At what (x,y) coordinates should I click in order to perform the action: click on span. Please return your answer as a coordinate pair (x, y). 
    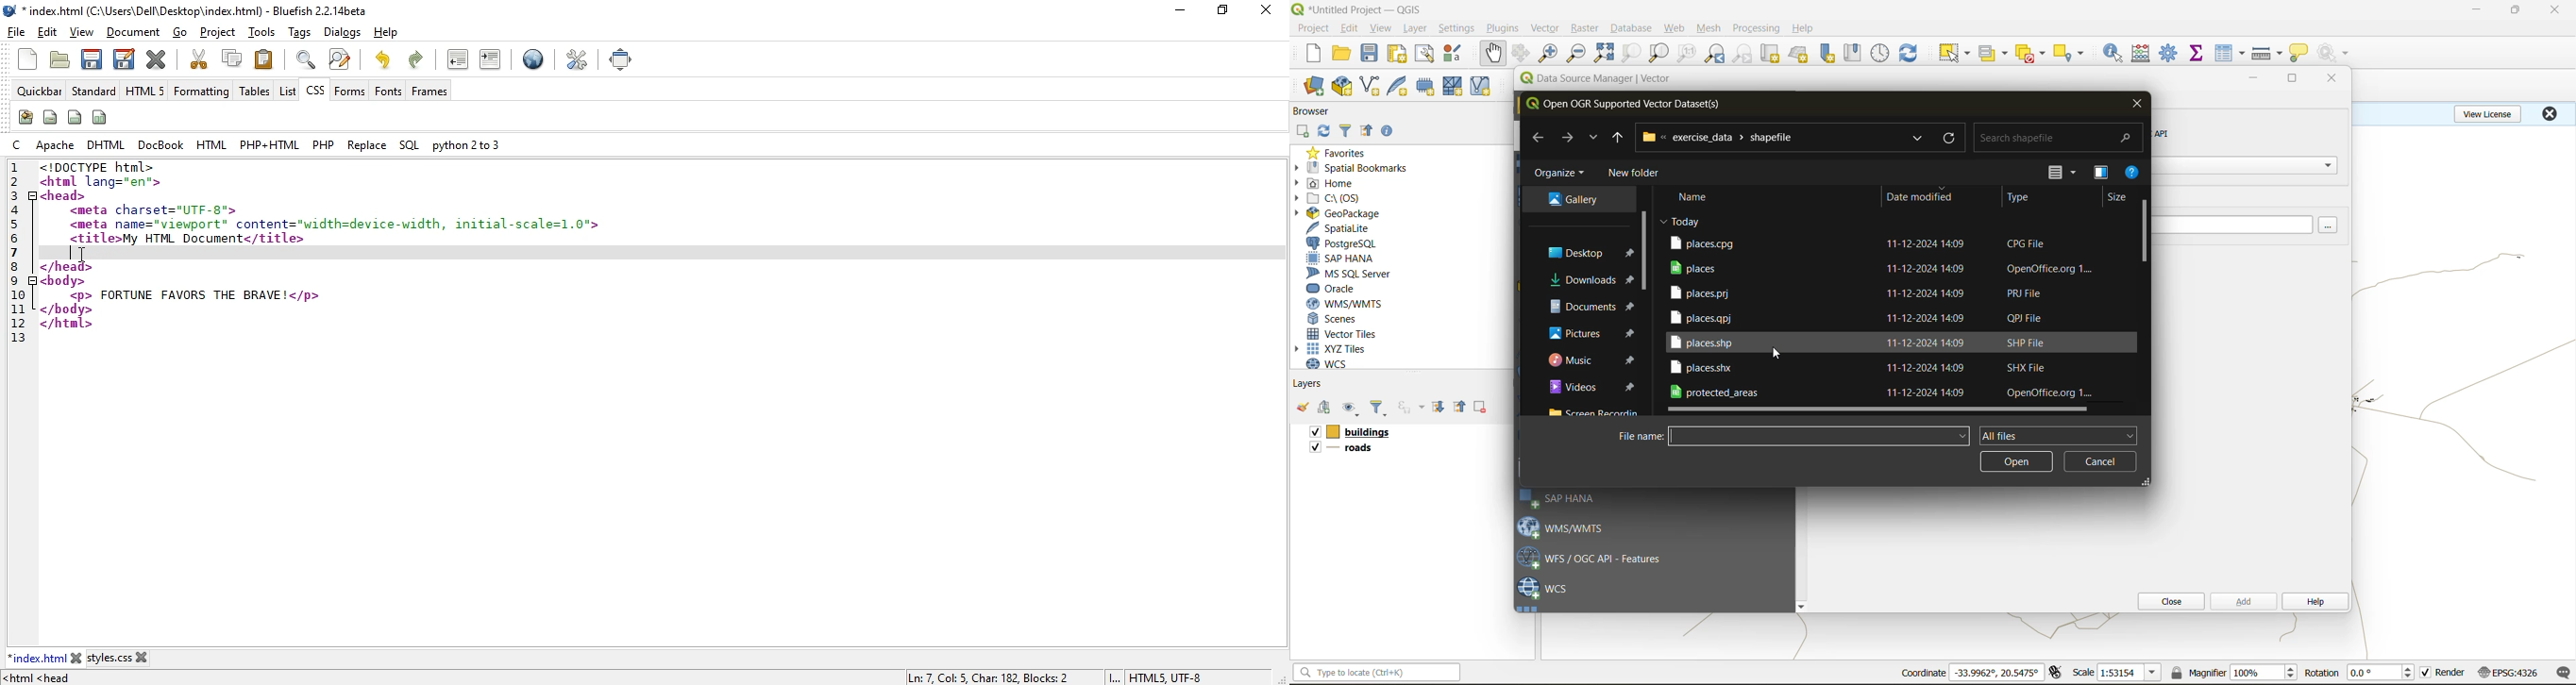
    Looking at the image, I should click on (50, 116).